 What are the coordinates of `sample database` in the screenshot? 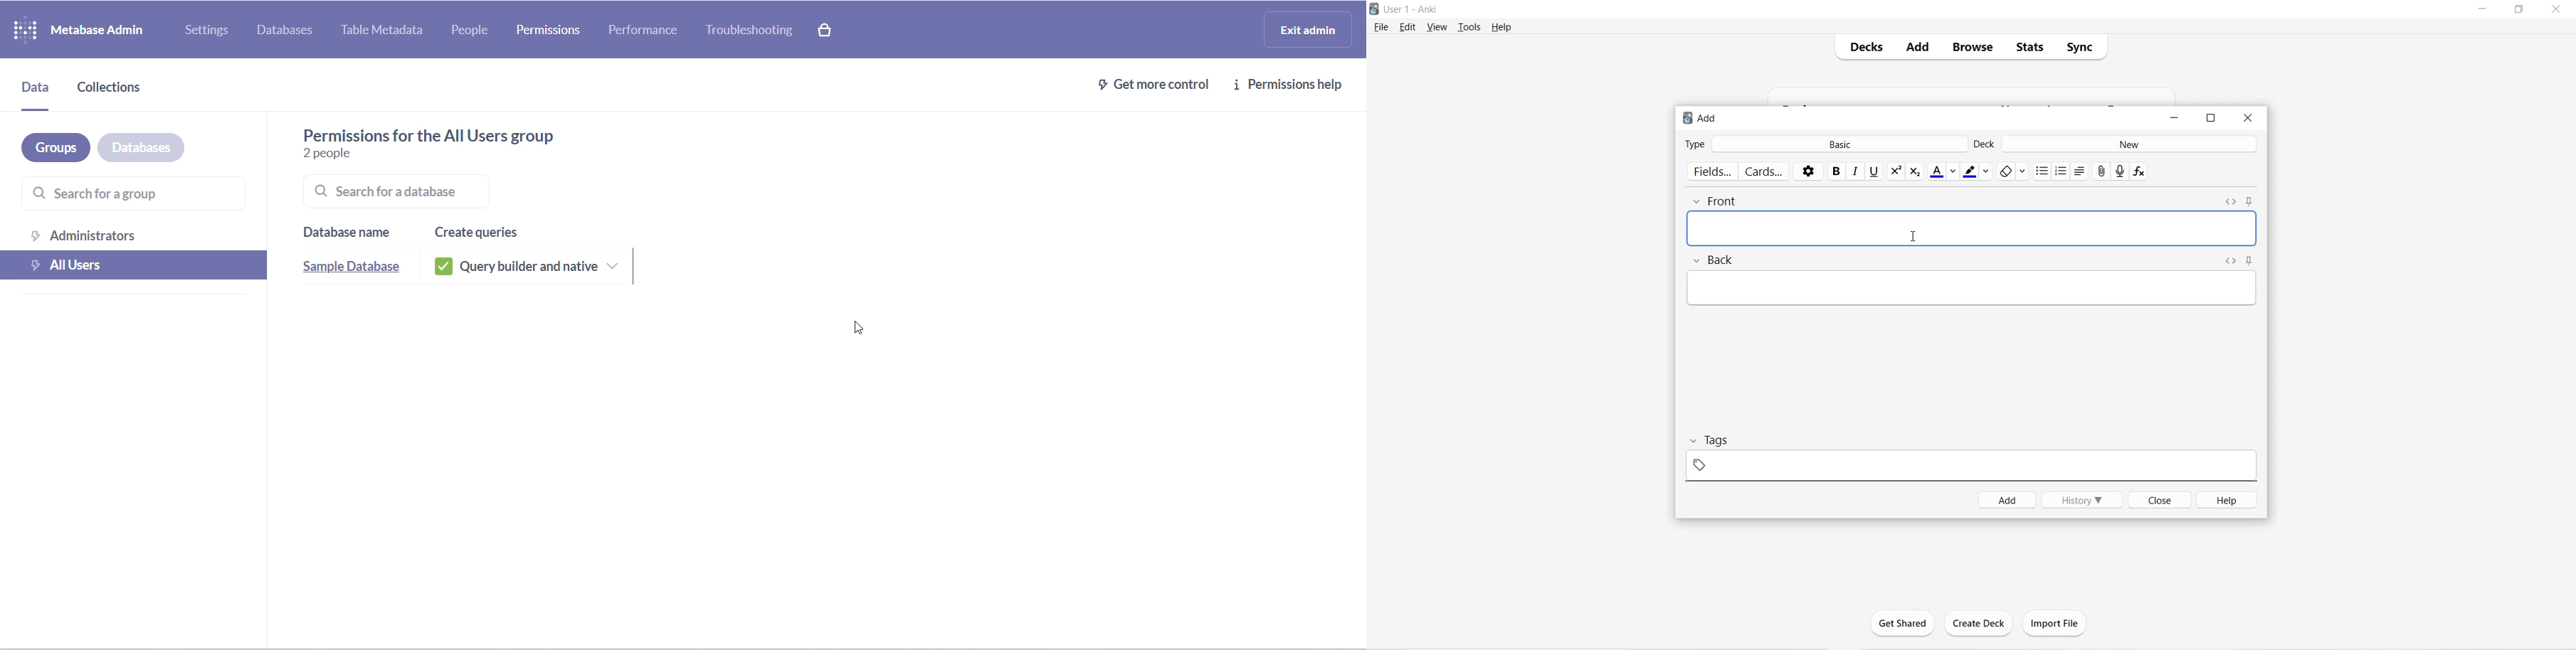 It's located at (345, 268).